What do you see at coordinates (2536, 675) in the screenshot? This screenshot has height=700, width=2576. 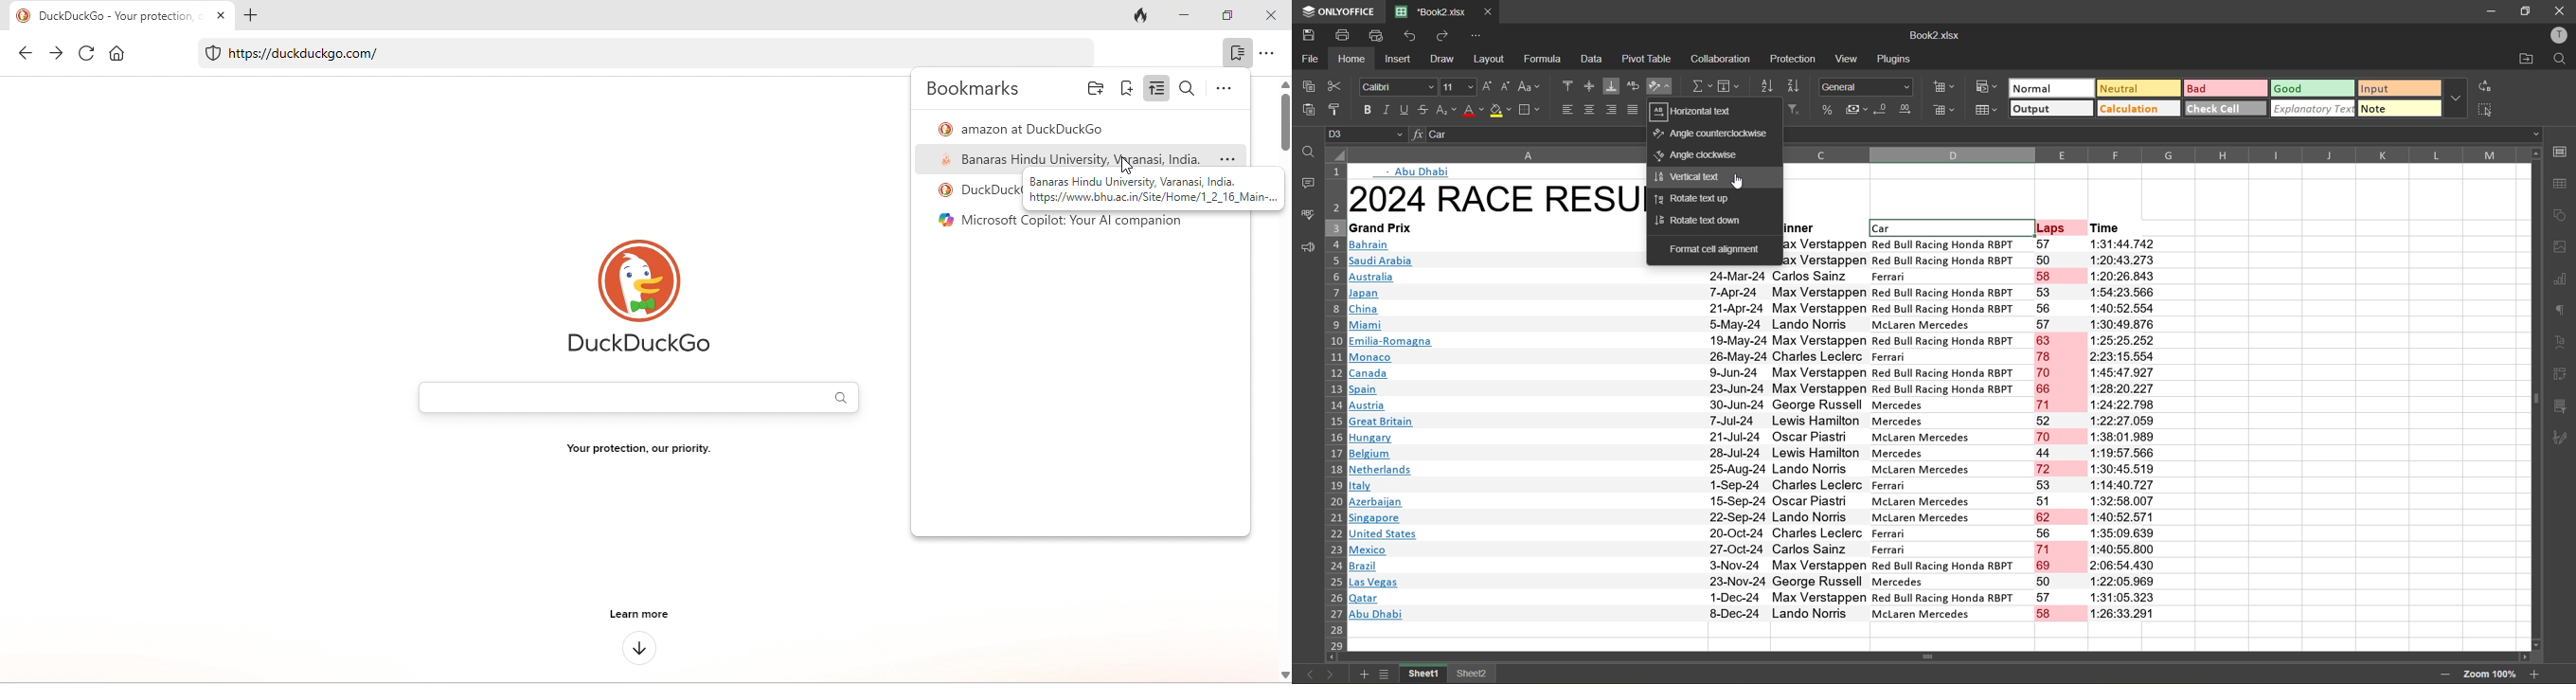 I see `zoom in` at bounding box center [2536, 675].